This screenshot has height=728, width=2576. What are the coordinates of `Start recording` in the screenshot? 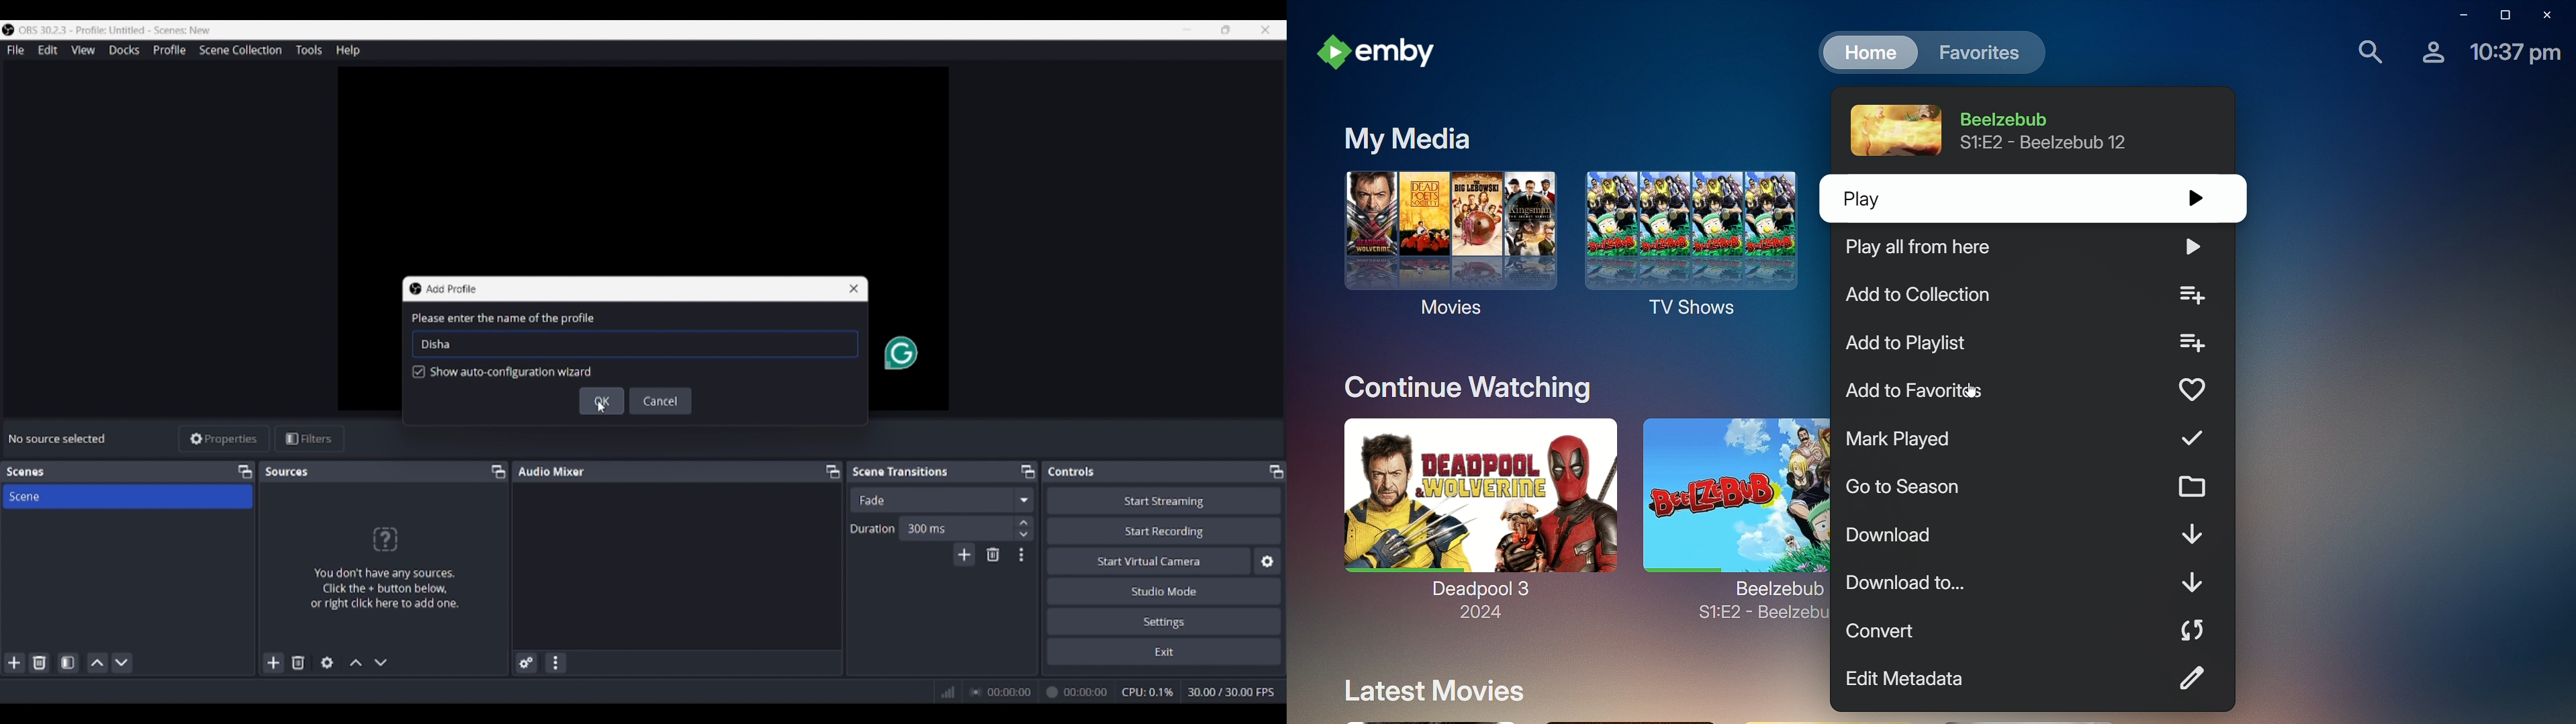 It's located at (1165, 530).